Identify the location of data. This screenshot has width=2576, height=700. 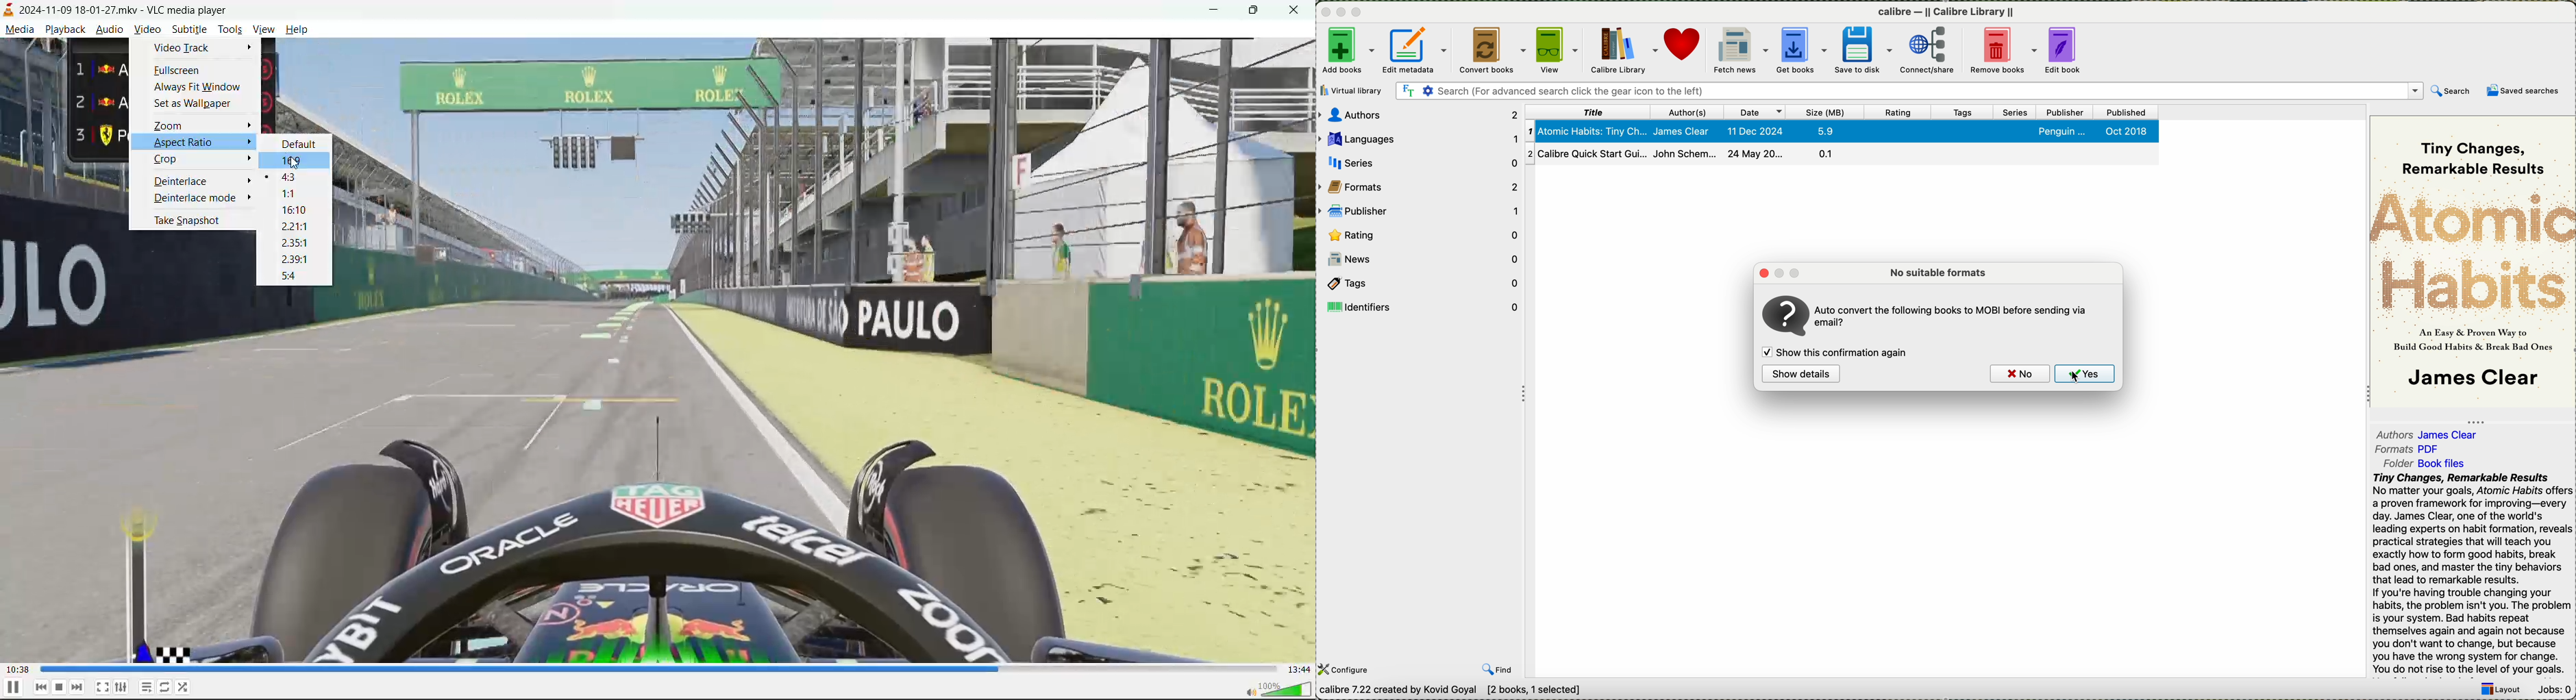
(1490, 691).